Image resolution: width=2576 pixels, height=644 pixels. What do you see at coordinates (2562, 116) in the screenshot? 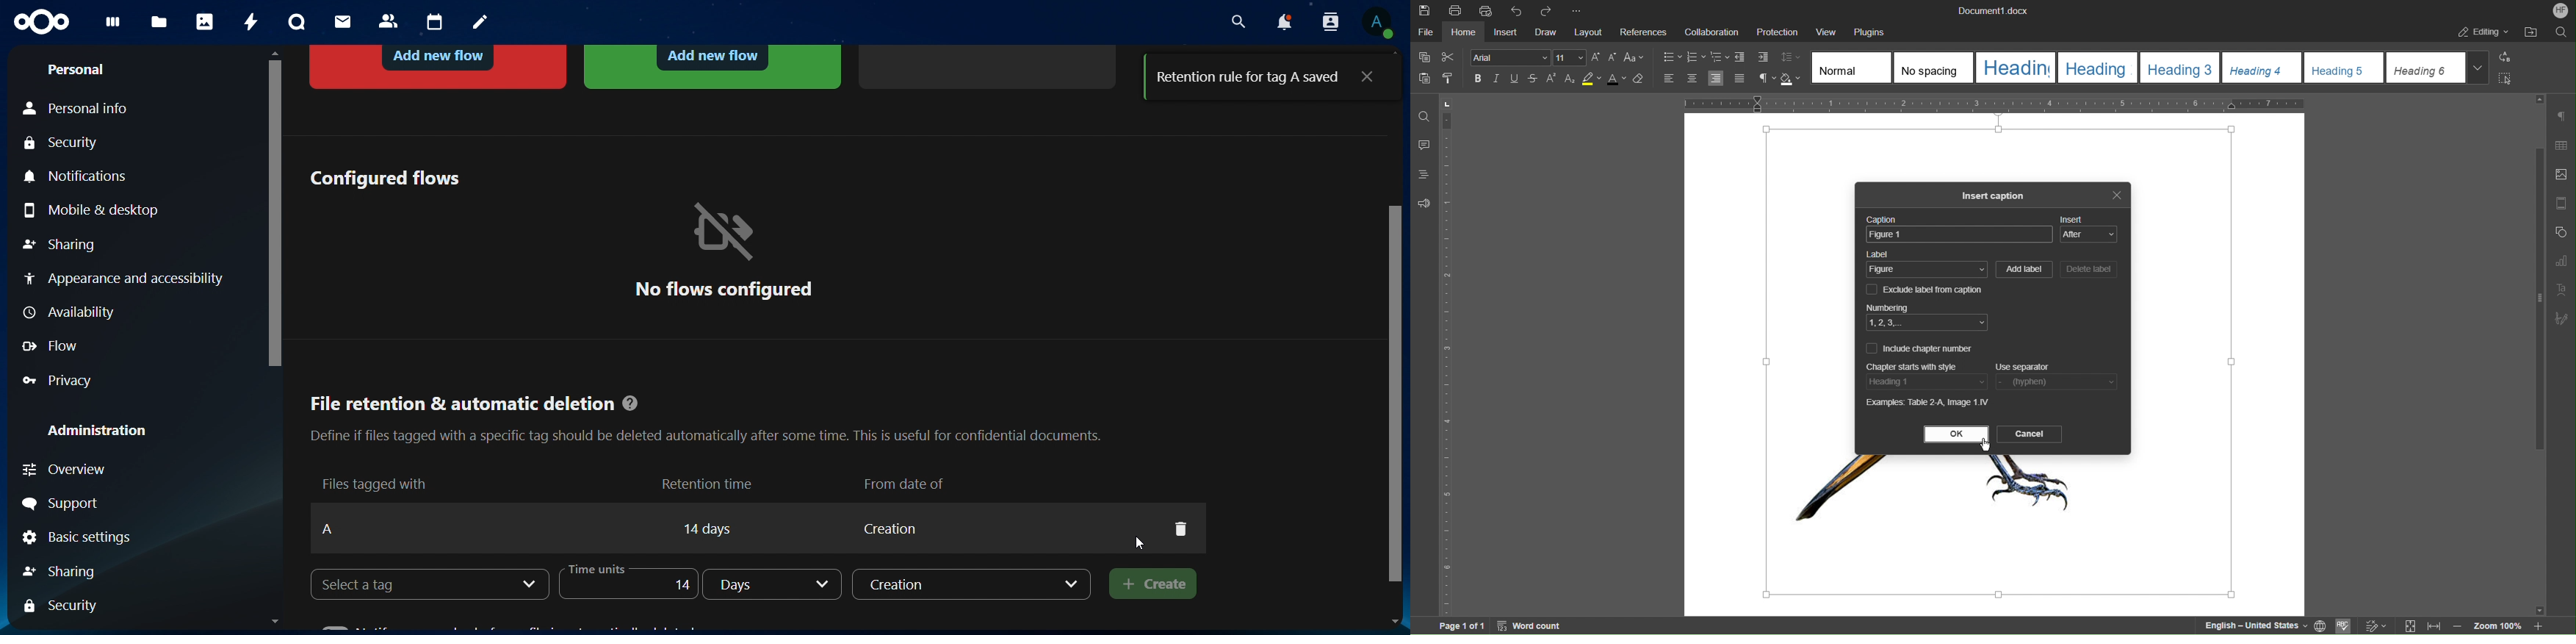
I see `Non-Printing Characters` at bounding box center [2562, 116].